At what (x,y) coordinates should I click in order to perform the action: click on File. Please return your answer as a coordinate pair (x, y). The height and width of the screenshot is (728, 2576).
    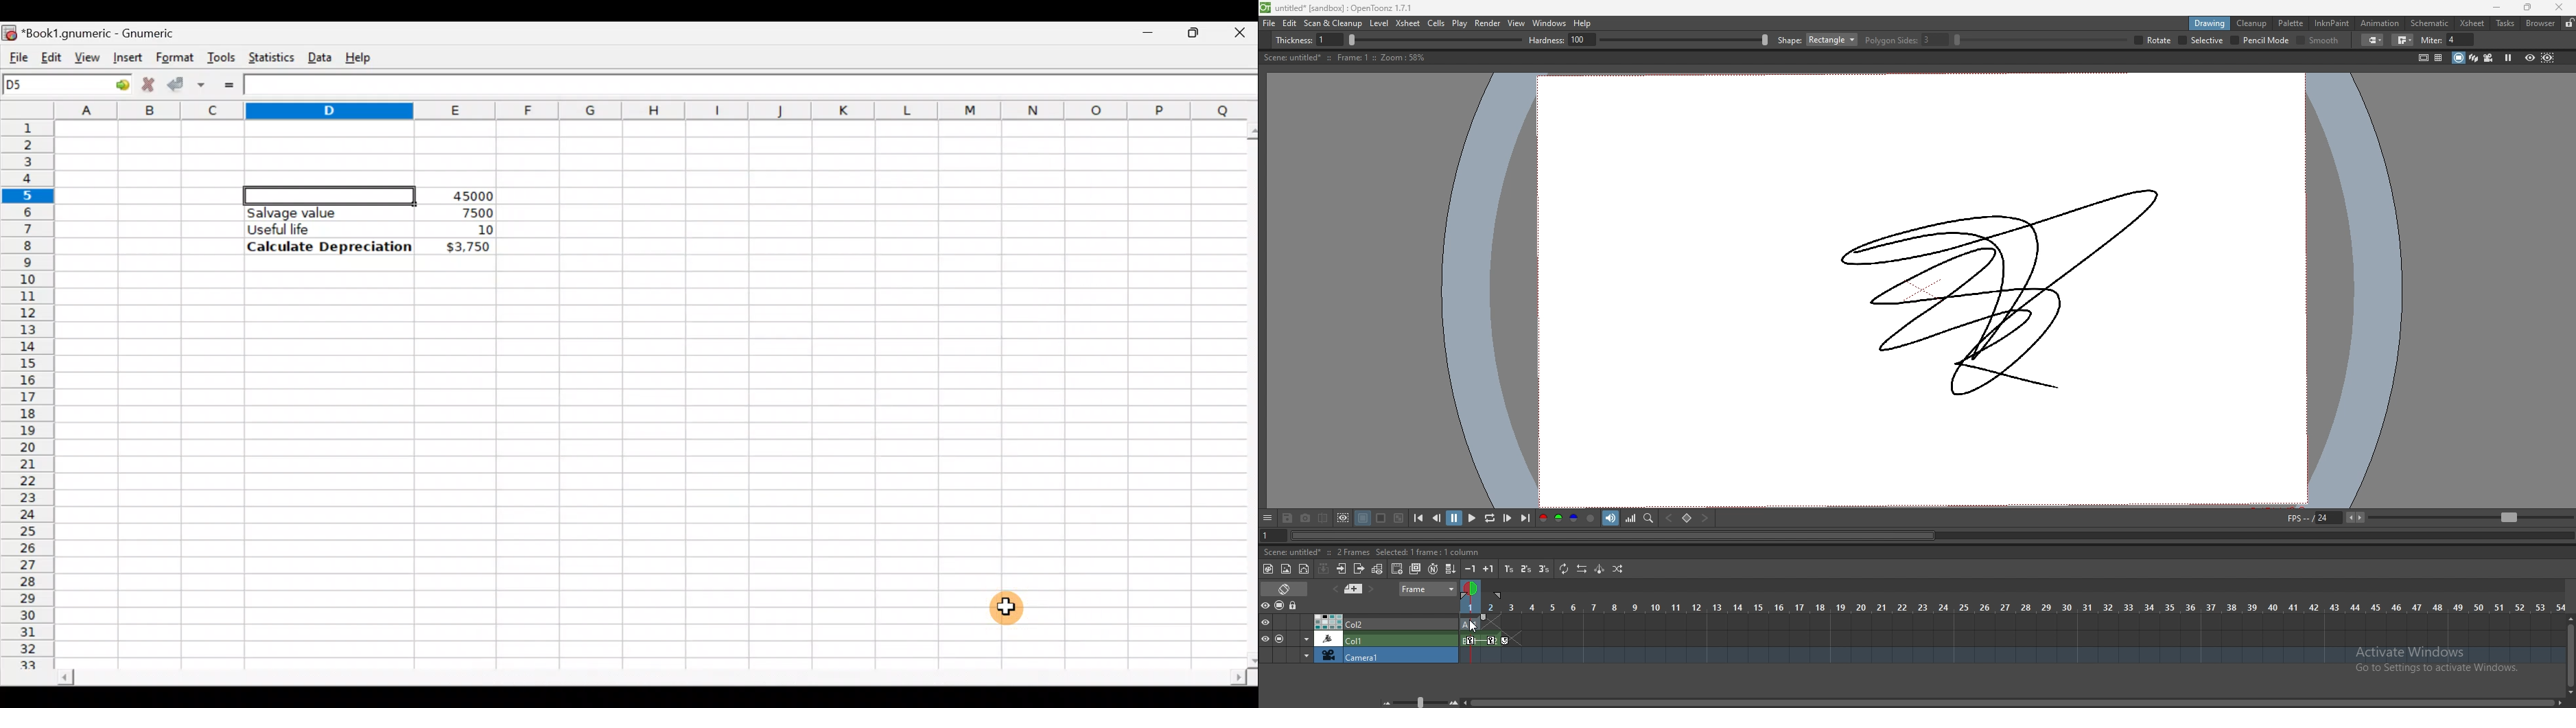
    Looking at the image, I should click on (14, 54).